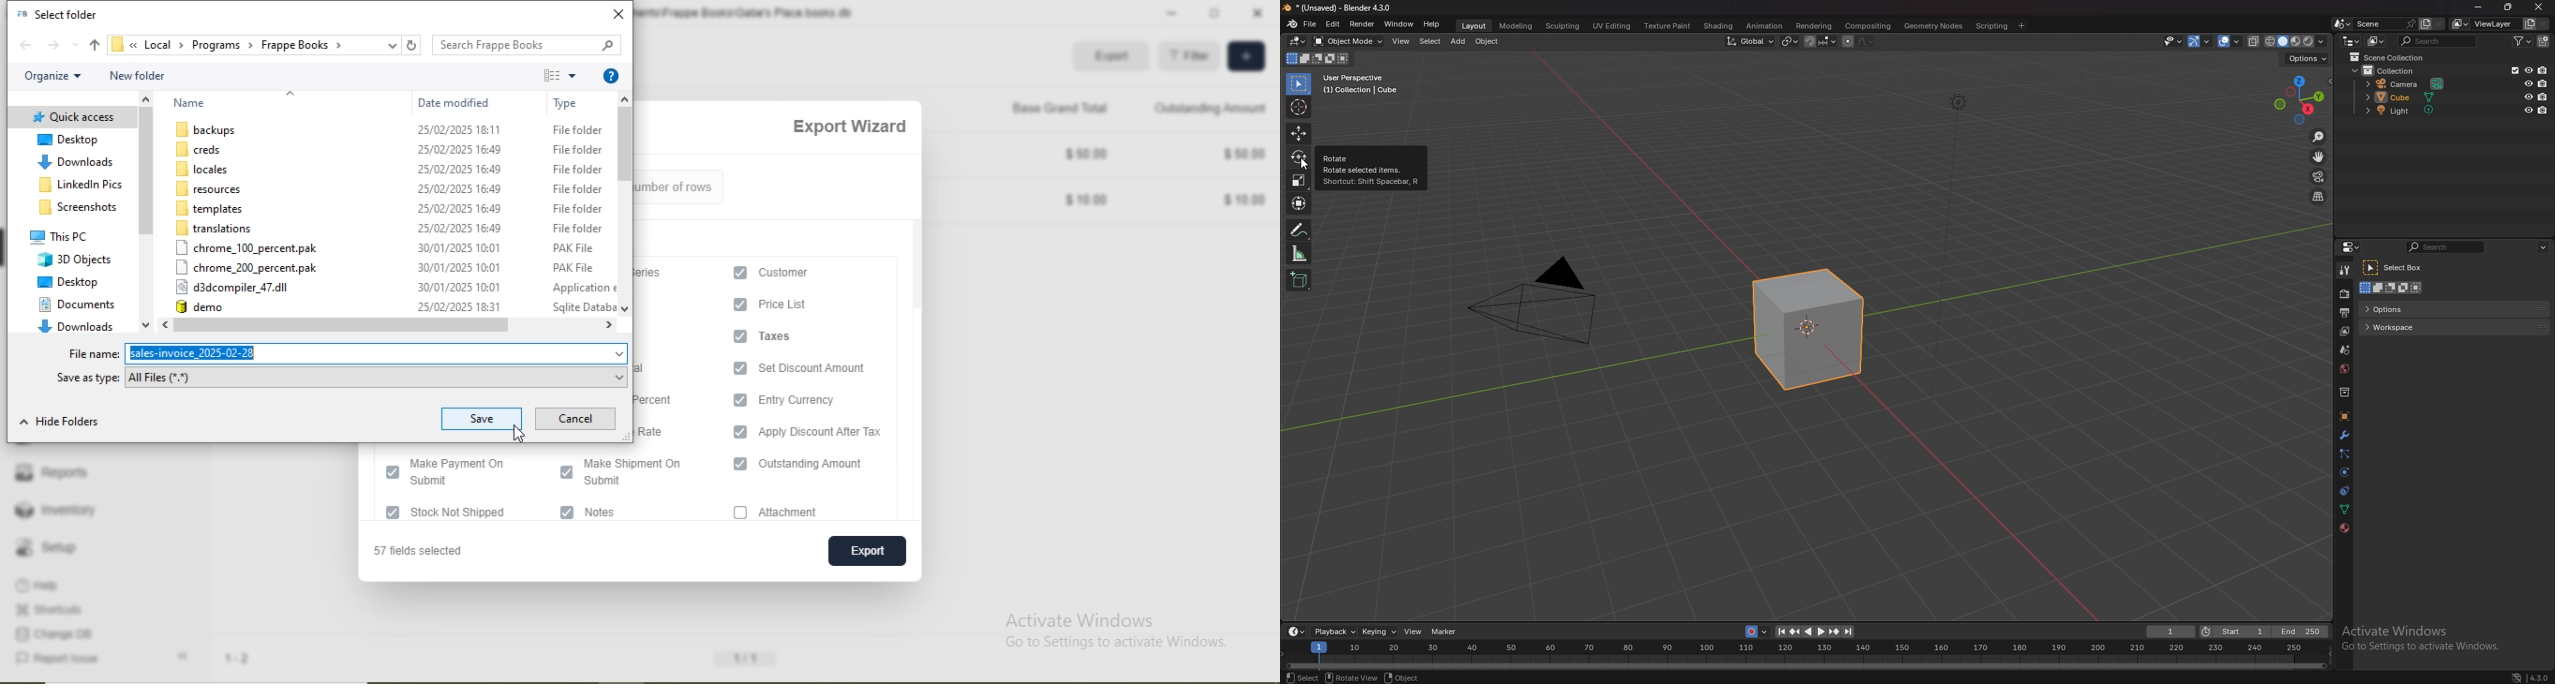 This screenshot has height=700, width=2576. I want to click on Stock Not Shipped, so click(475, 513).